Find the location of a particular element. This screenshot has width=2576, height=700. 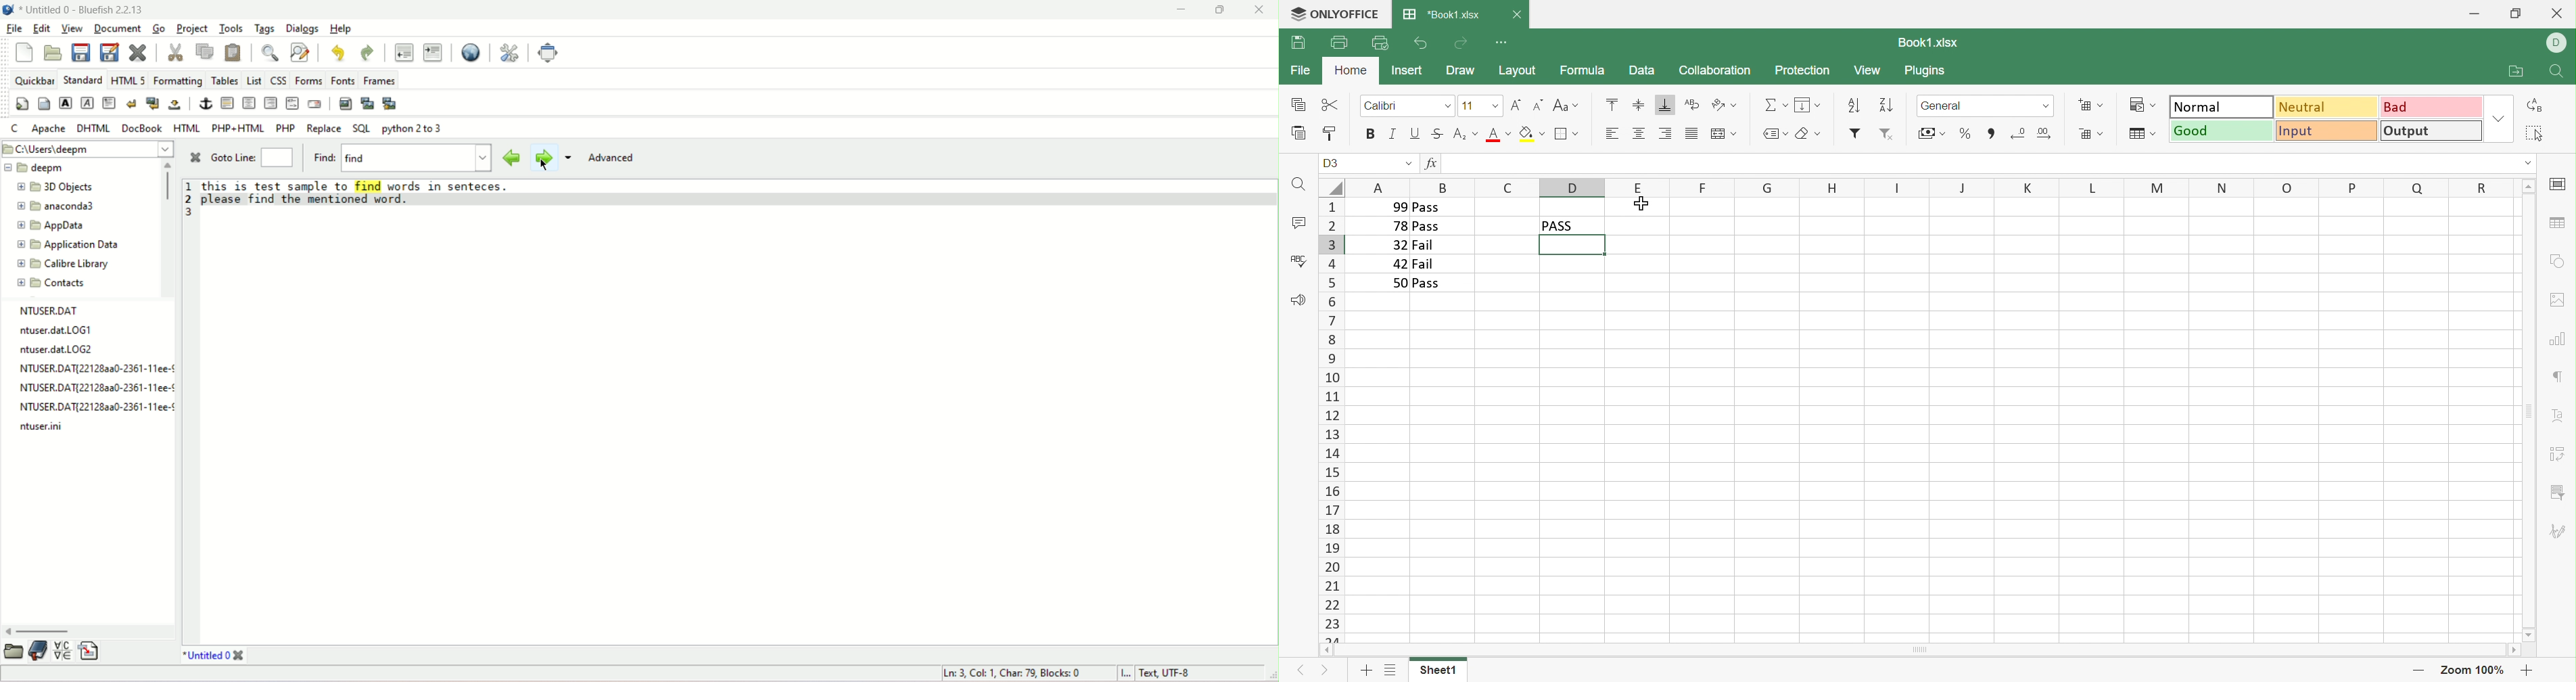

Filter is located at coordinates (1854, 133).